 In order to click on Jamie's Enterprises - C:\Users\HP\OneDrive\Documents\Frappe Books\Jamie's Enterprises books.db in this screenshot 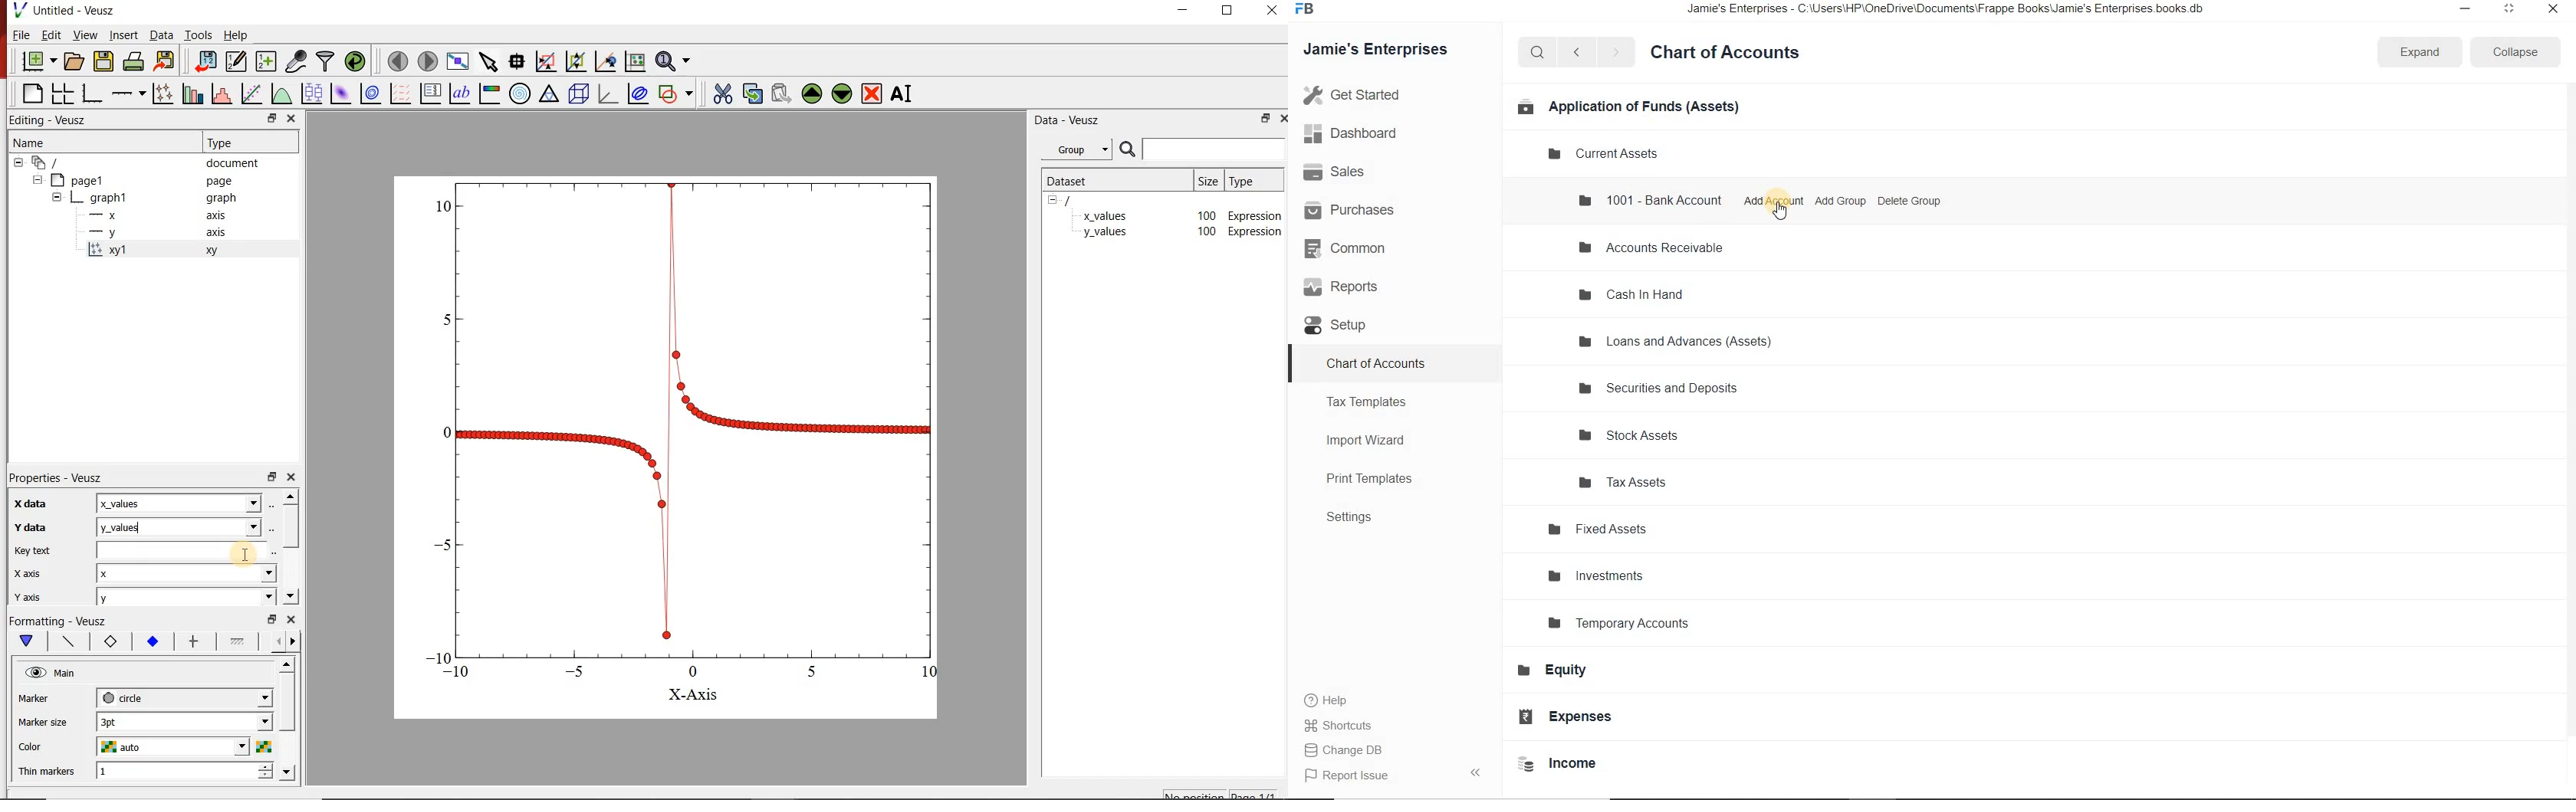, I will do `click(1959, 11)`.